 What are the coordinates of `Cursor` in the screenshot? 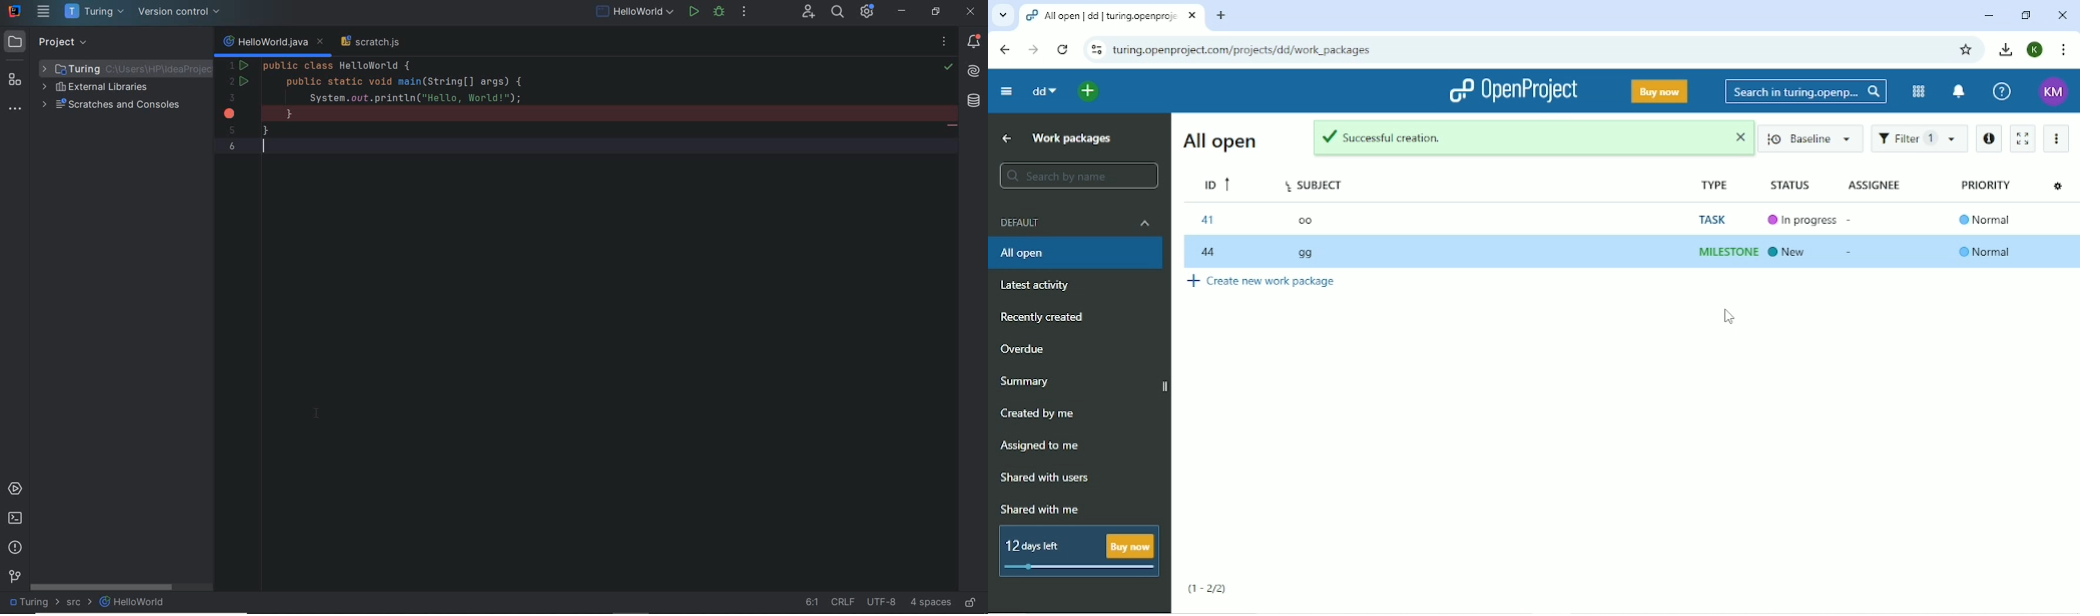 It's located at (1729, 320).